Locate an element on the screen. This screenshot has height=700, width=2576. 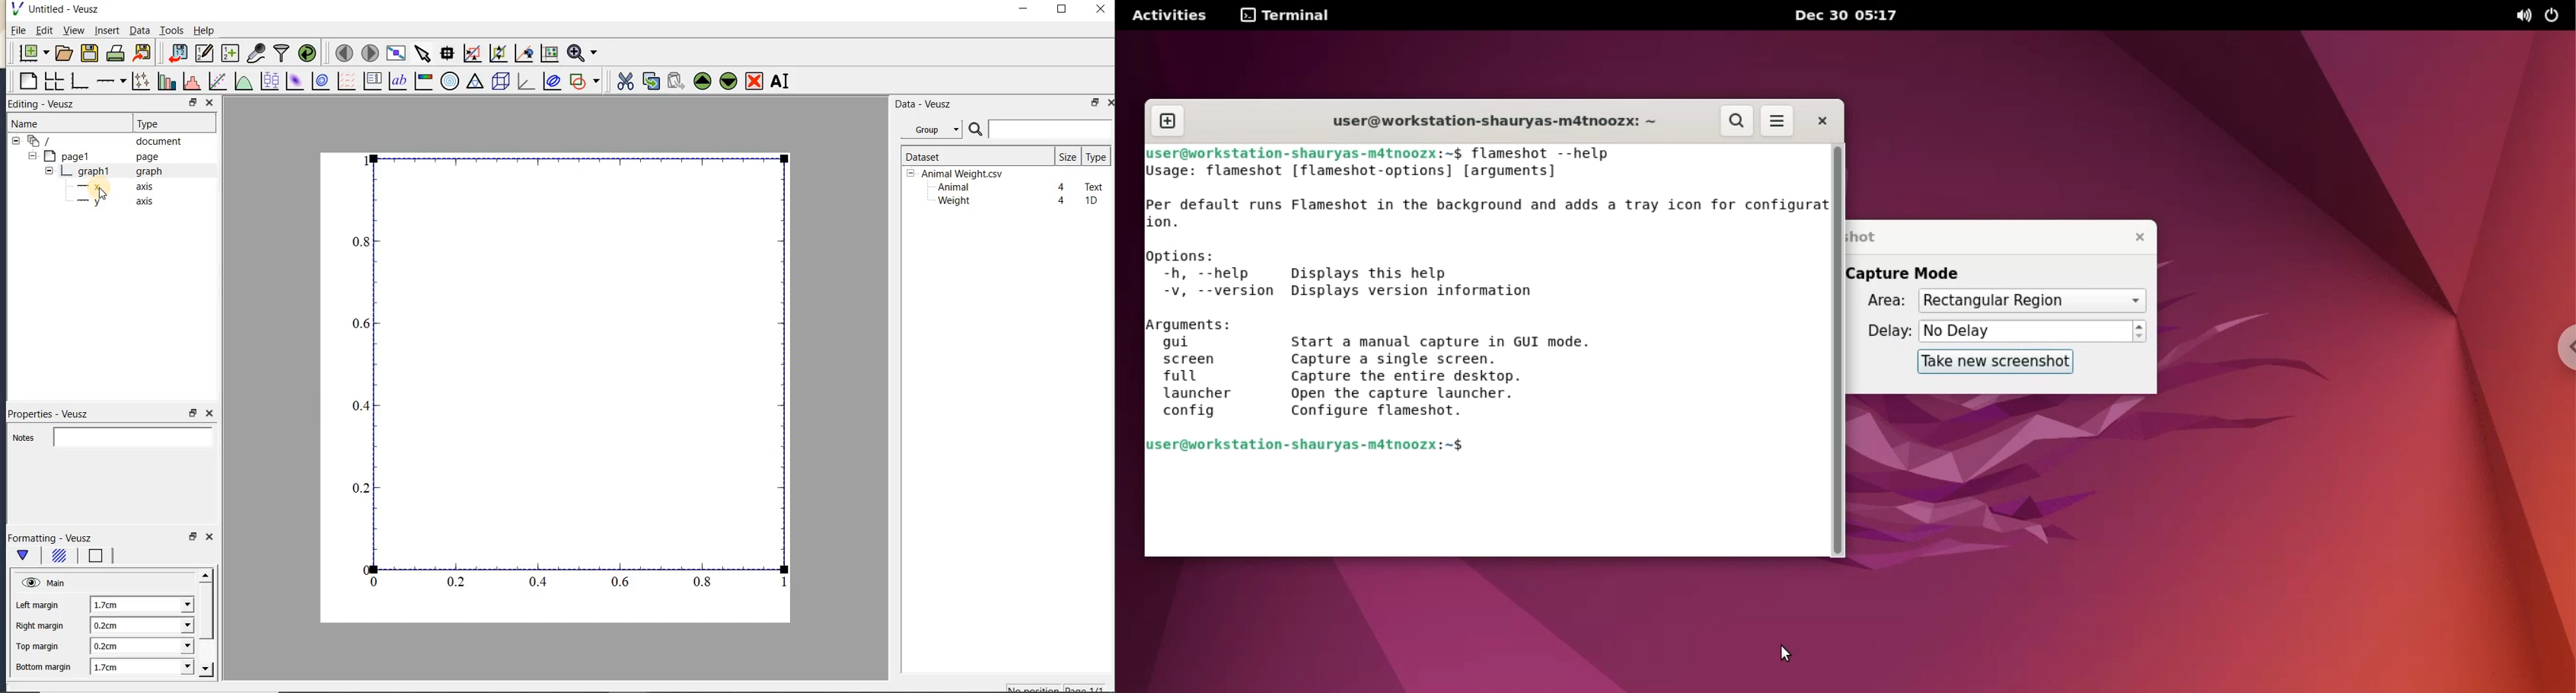
displays version information is located at coordinates (1417, 292).